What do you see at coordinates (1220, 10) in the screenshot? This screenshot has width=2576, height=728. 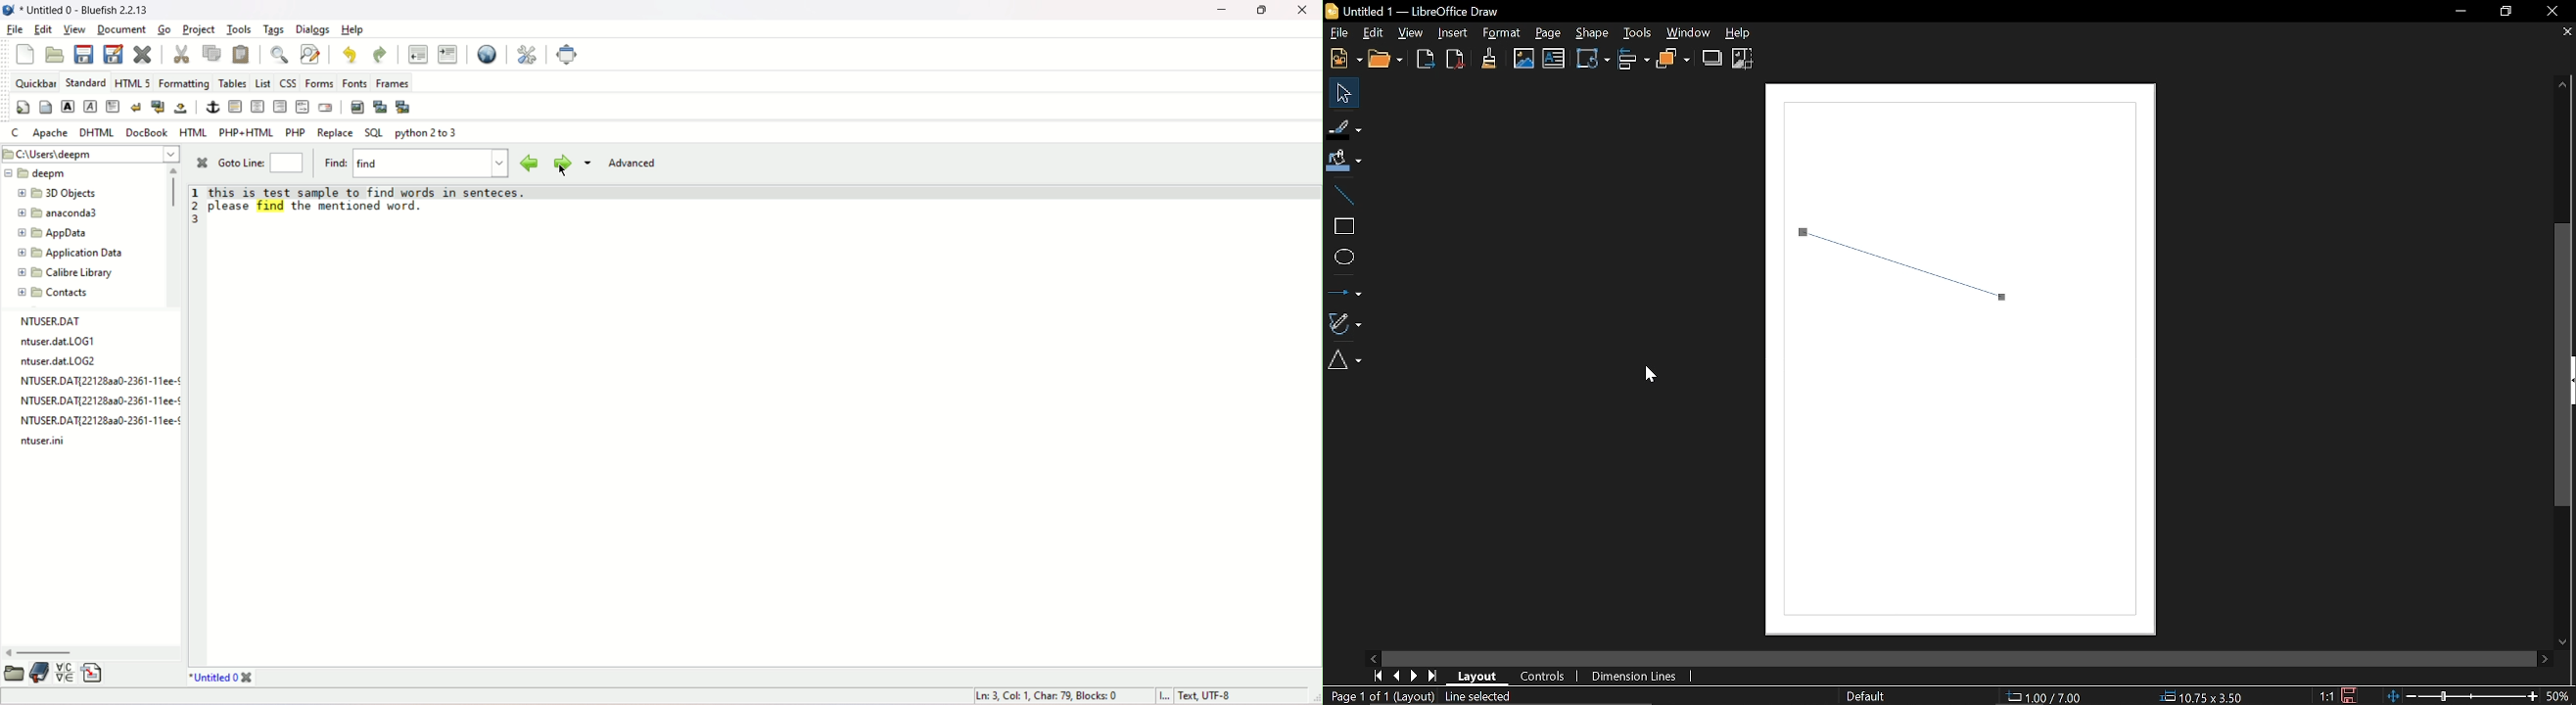 I see `minimize` at bounding box center [1220, 10].